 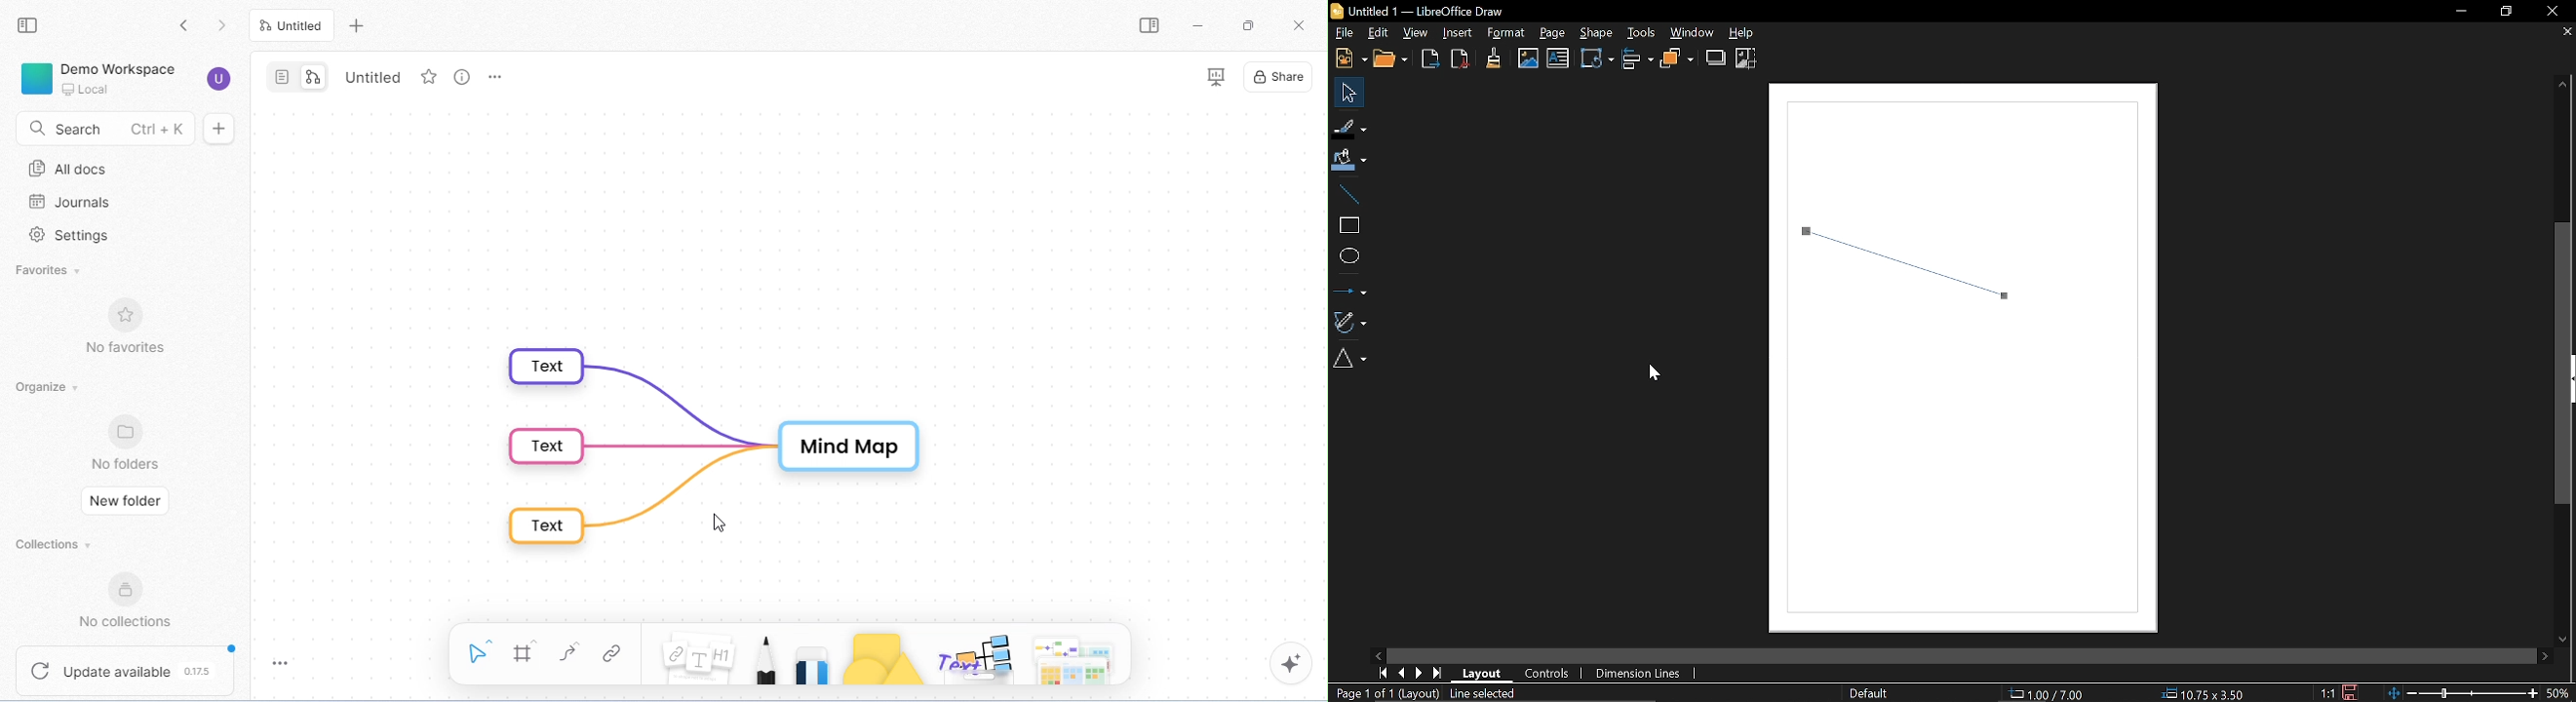 I want to click on no folders, so click(x=128, y=443).